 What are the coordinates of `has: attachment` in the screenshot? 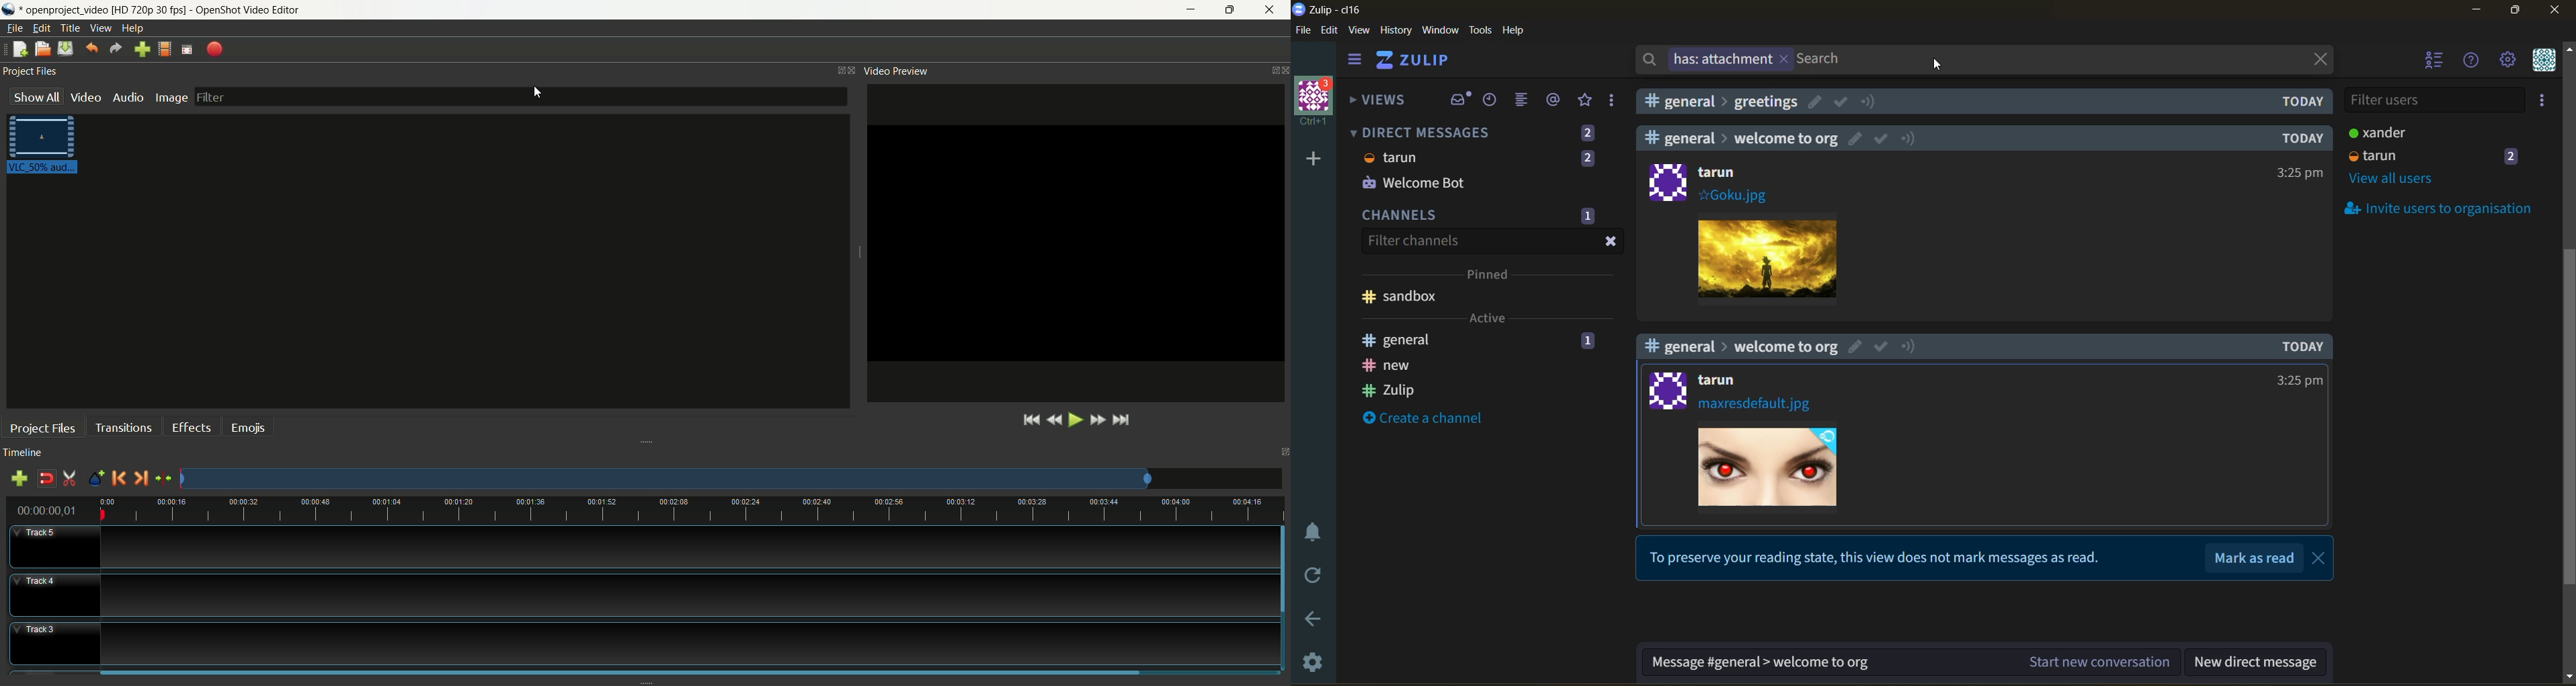 It's located at (1714, 60).